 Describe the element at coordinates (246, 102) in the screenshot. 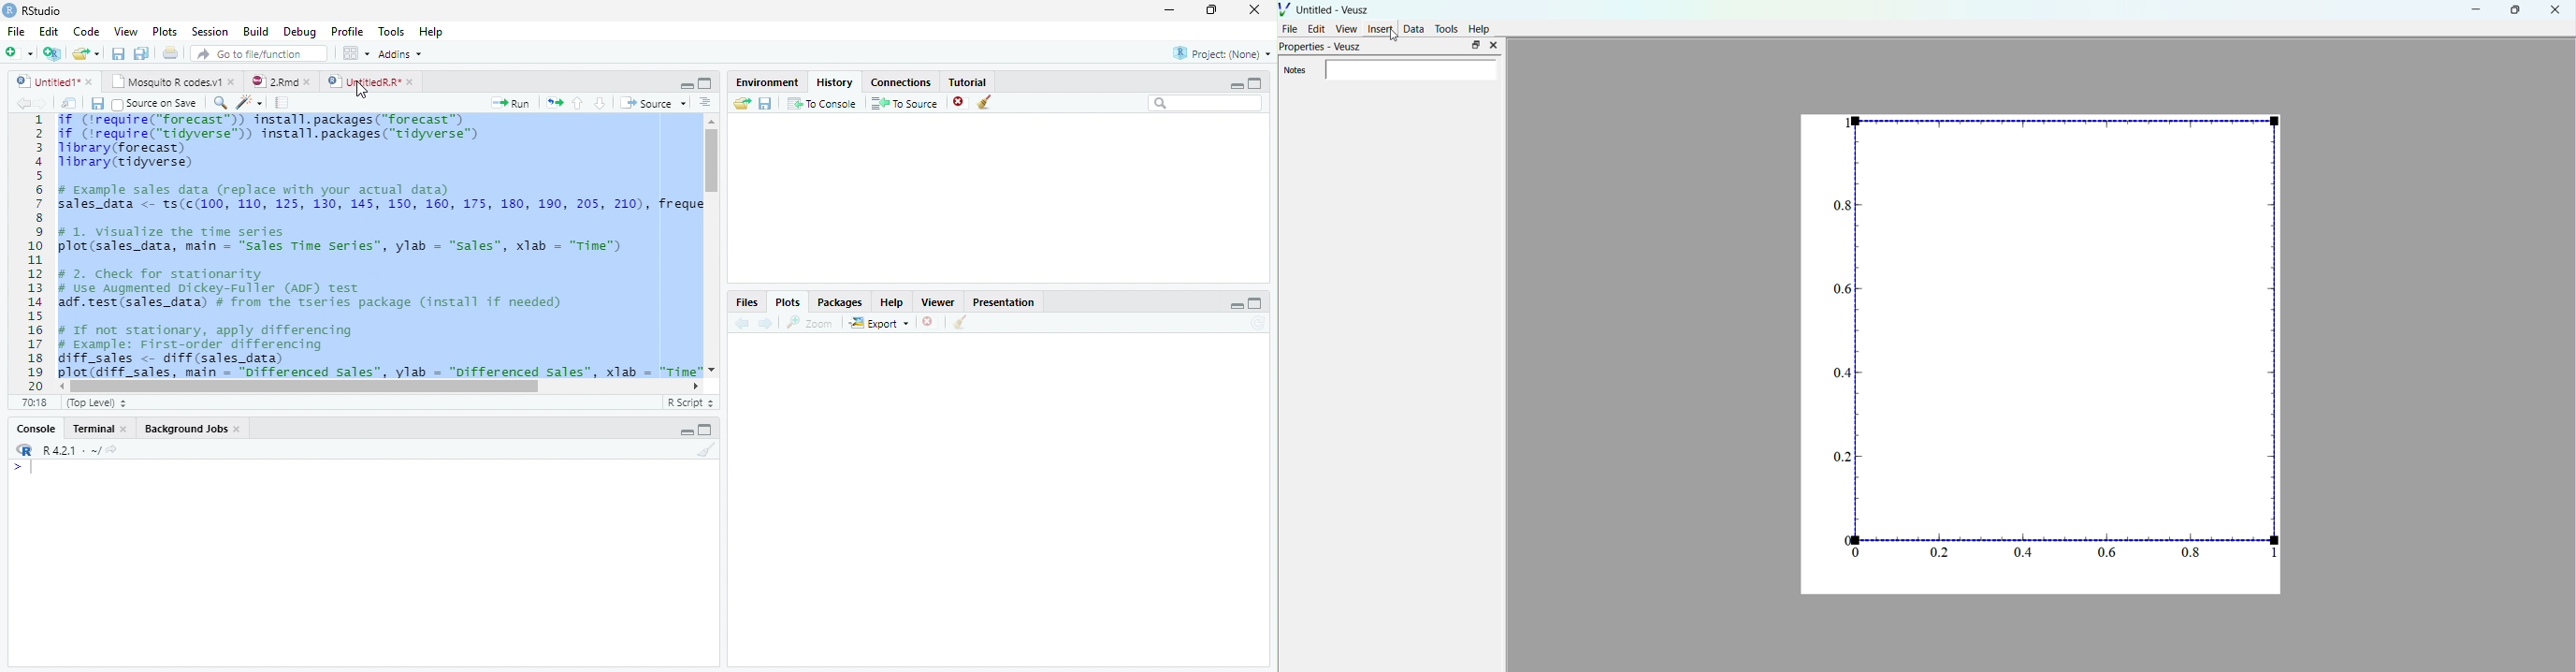

I see `Code Tools` at that location.